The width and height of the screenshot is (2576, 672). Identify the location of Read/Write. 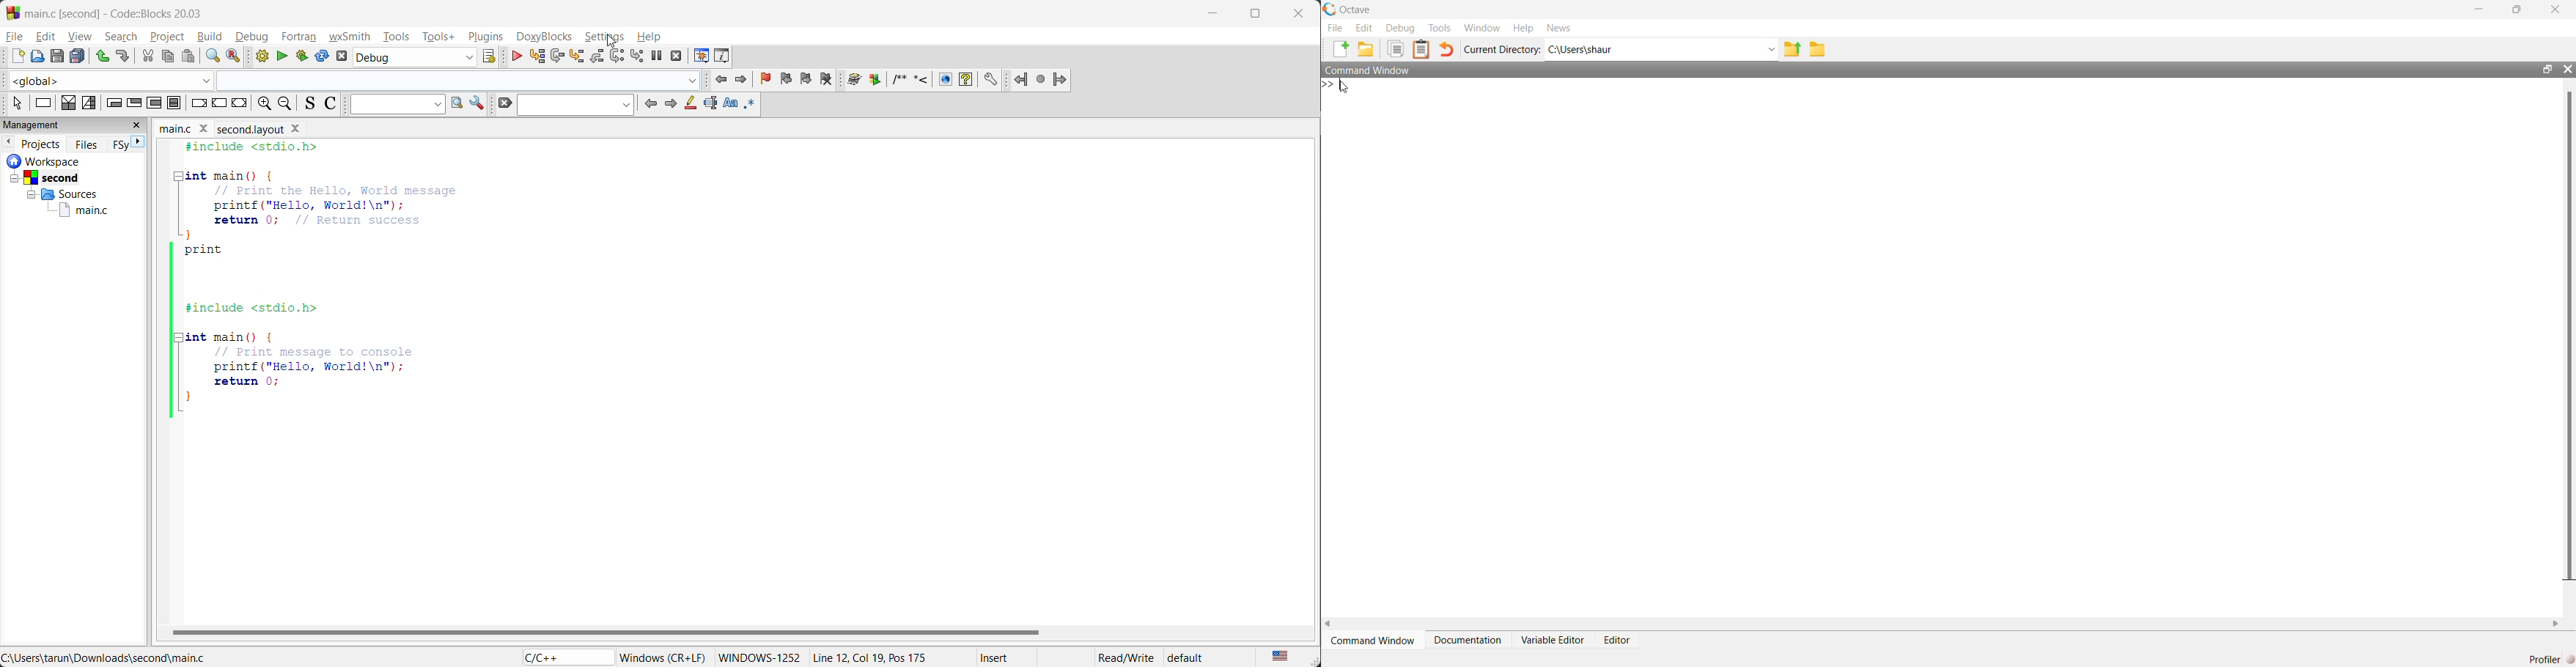
(1125, 656).